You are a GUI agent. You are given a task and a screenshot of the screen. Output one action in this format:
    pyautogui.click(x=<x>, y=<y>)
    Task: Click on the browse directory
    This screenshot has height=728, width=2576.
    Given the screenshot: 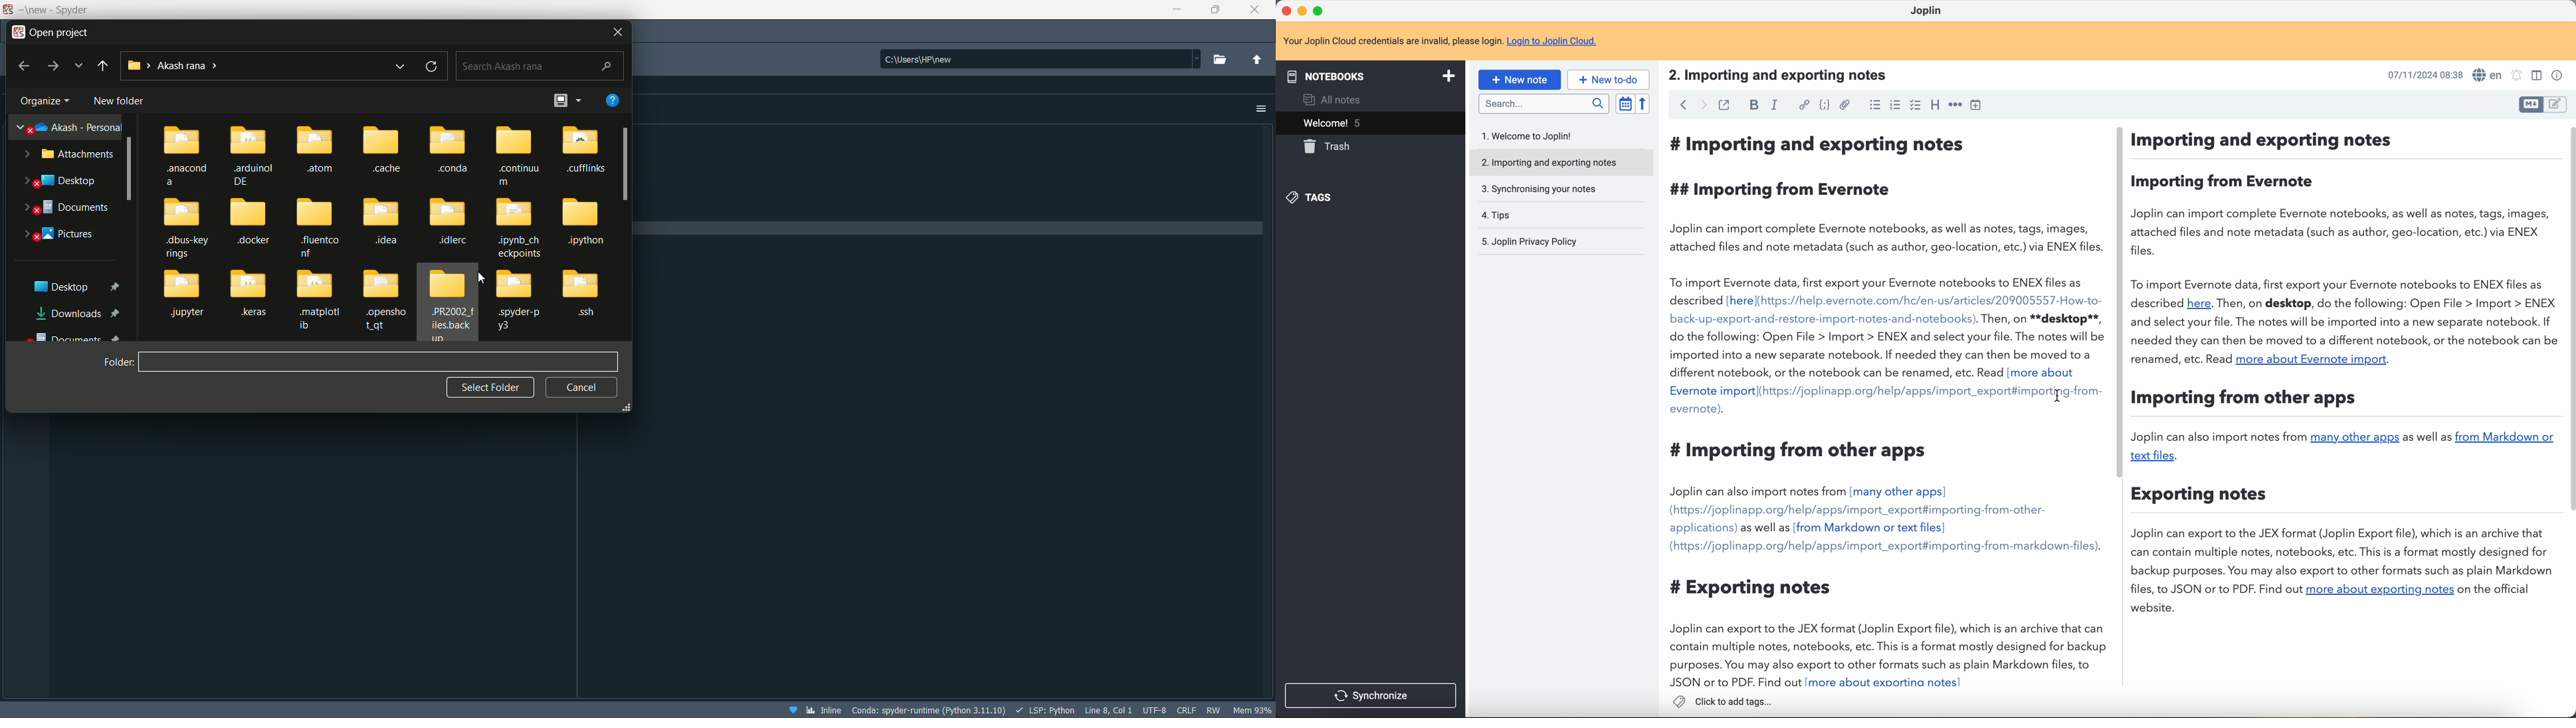 What is the action you would take?
    pyautogui.click(x=1221, y=59)
    